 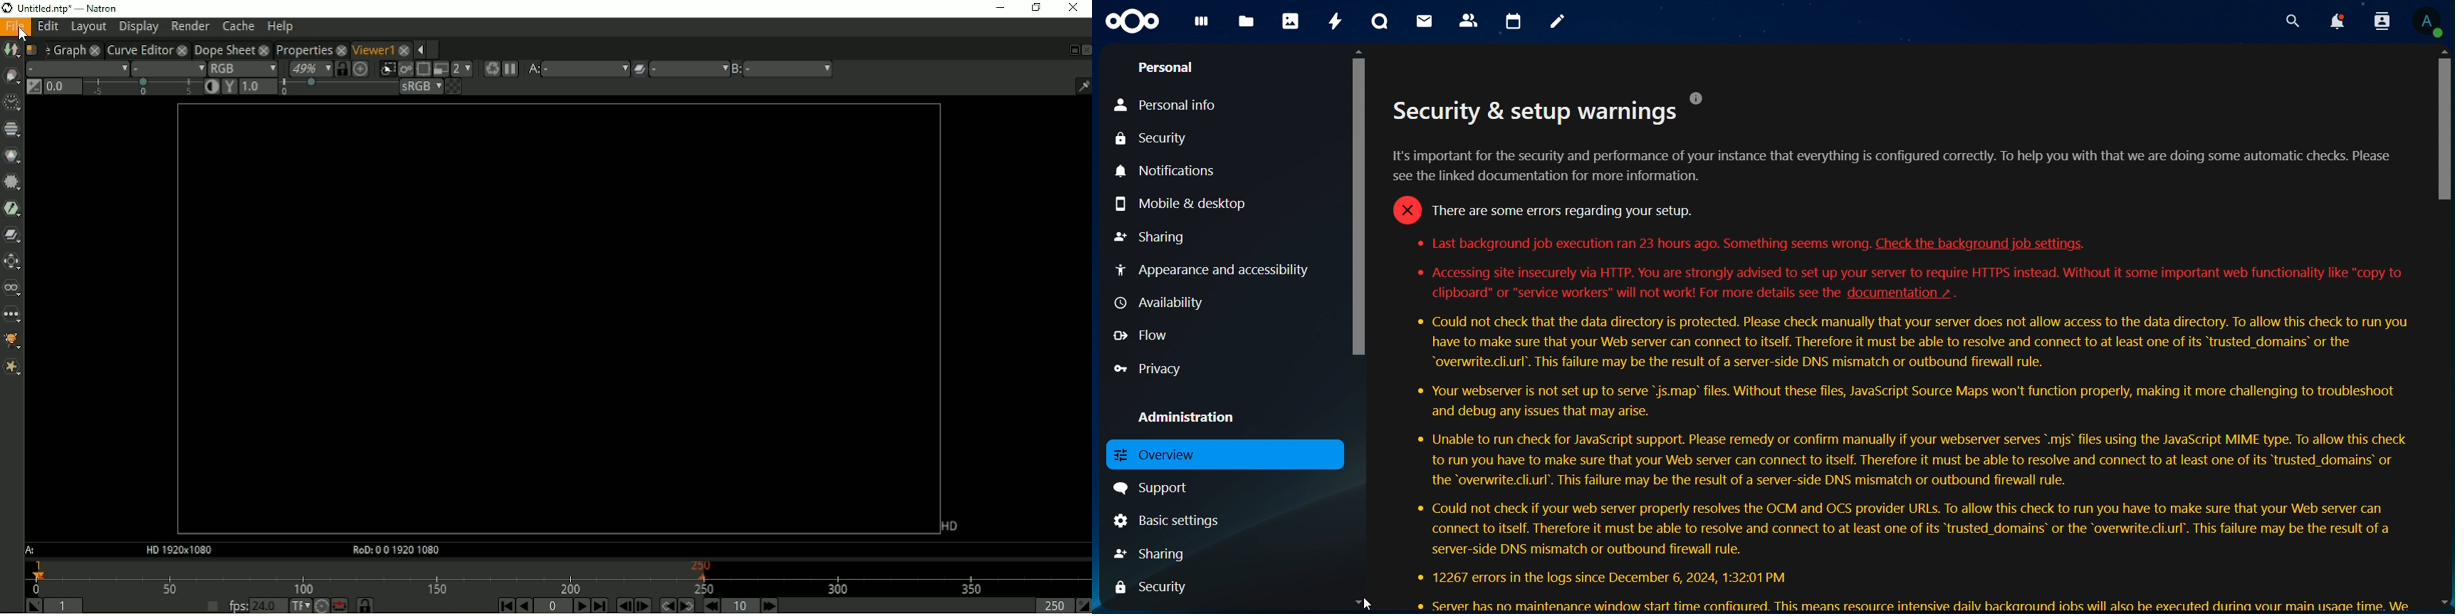 I want to click on There are some errors regarding your setup., so click(x=1561, y=209).